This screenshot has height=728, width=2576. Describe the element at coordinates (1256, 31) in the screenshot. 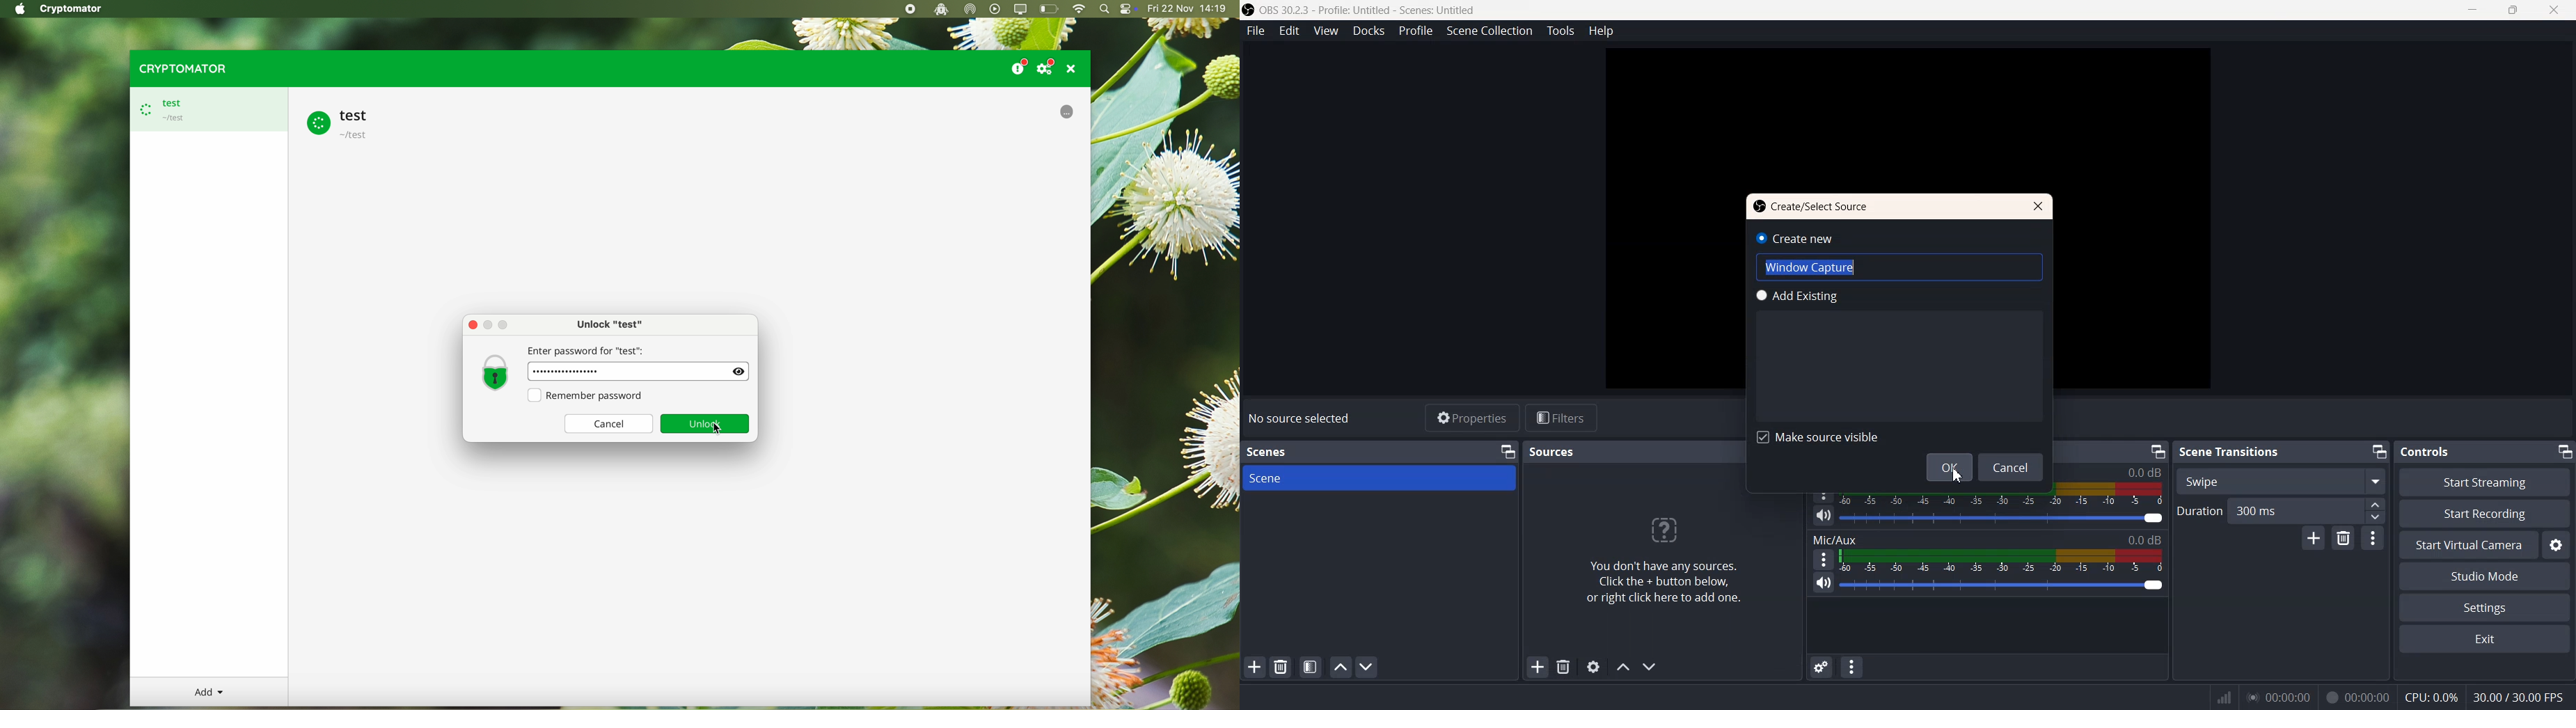

I see `File` at that location.